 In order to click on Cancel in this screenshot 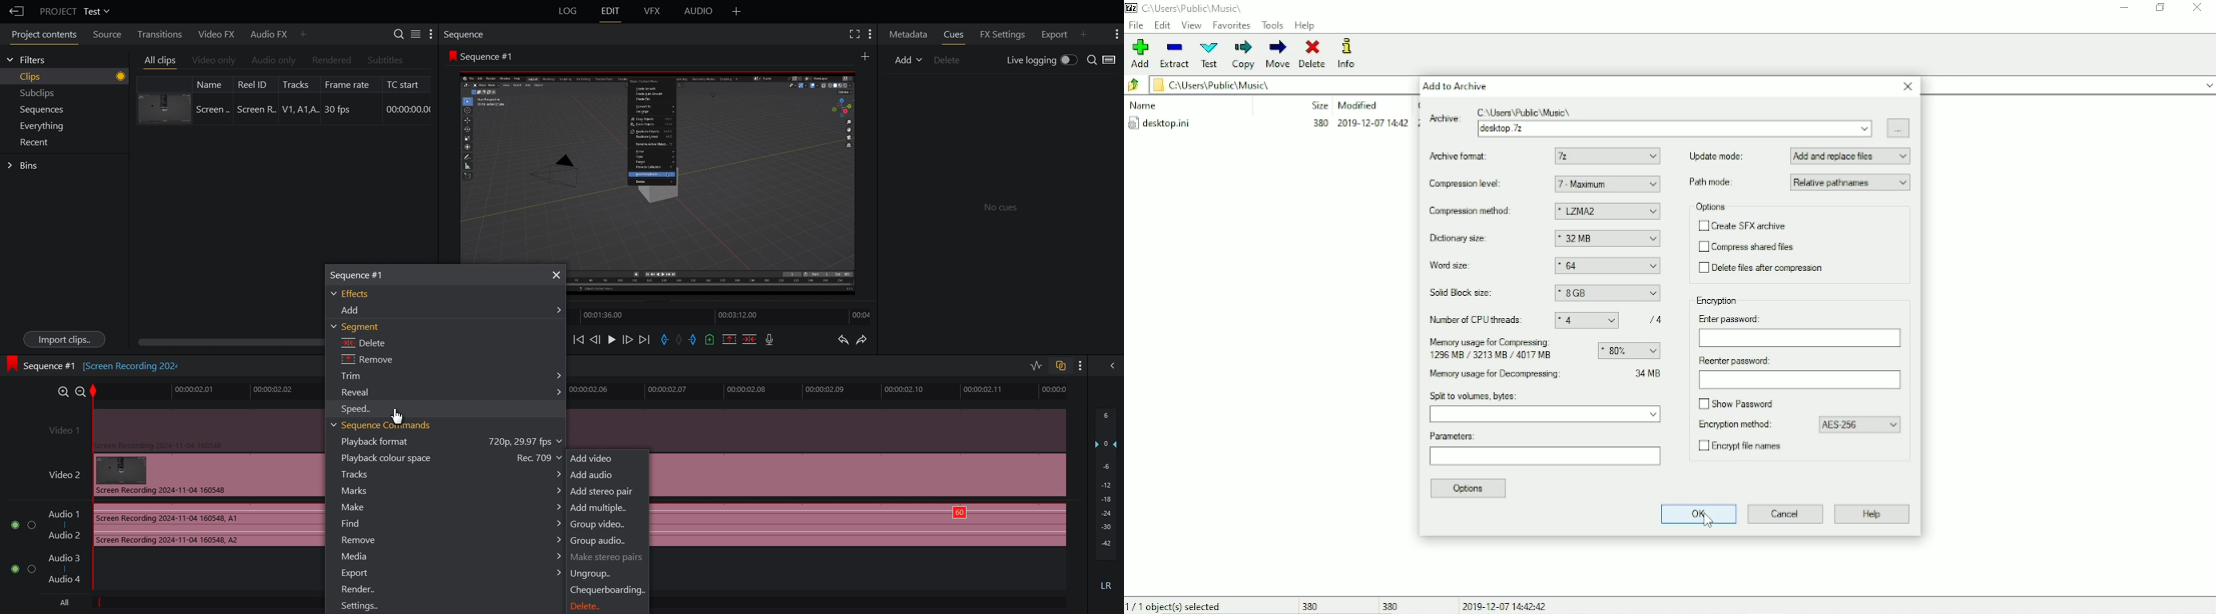, I will do `click(1786, 514)`.